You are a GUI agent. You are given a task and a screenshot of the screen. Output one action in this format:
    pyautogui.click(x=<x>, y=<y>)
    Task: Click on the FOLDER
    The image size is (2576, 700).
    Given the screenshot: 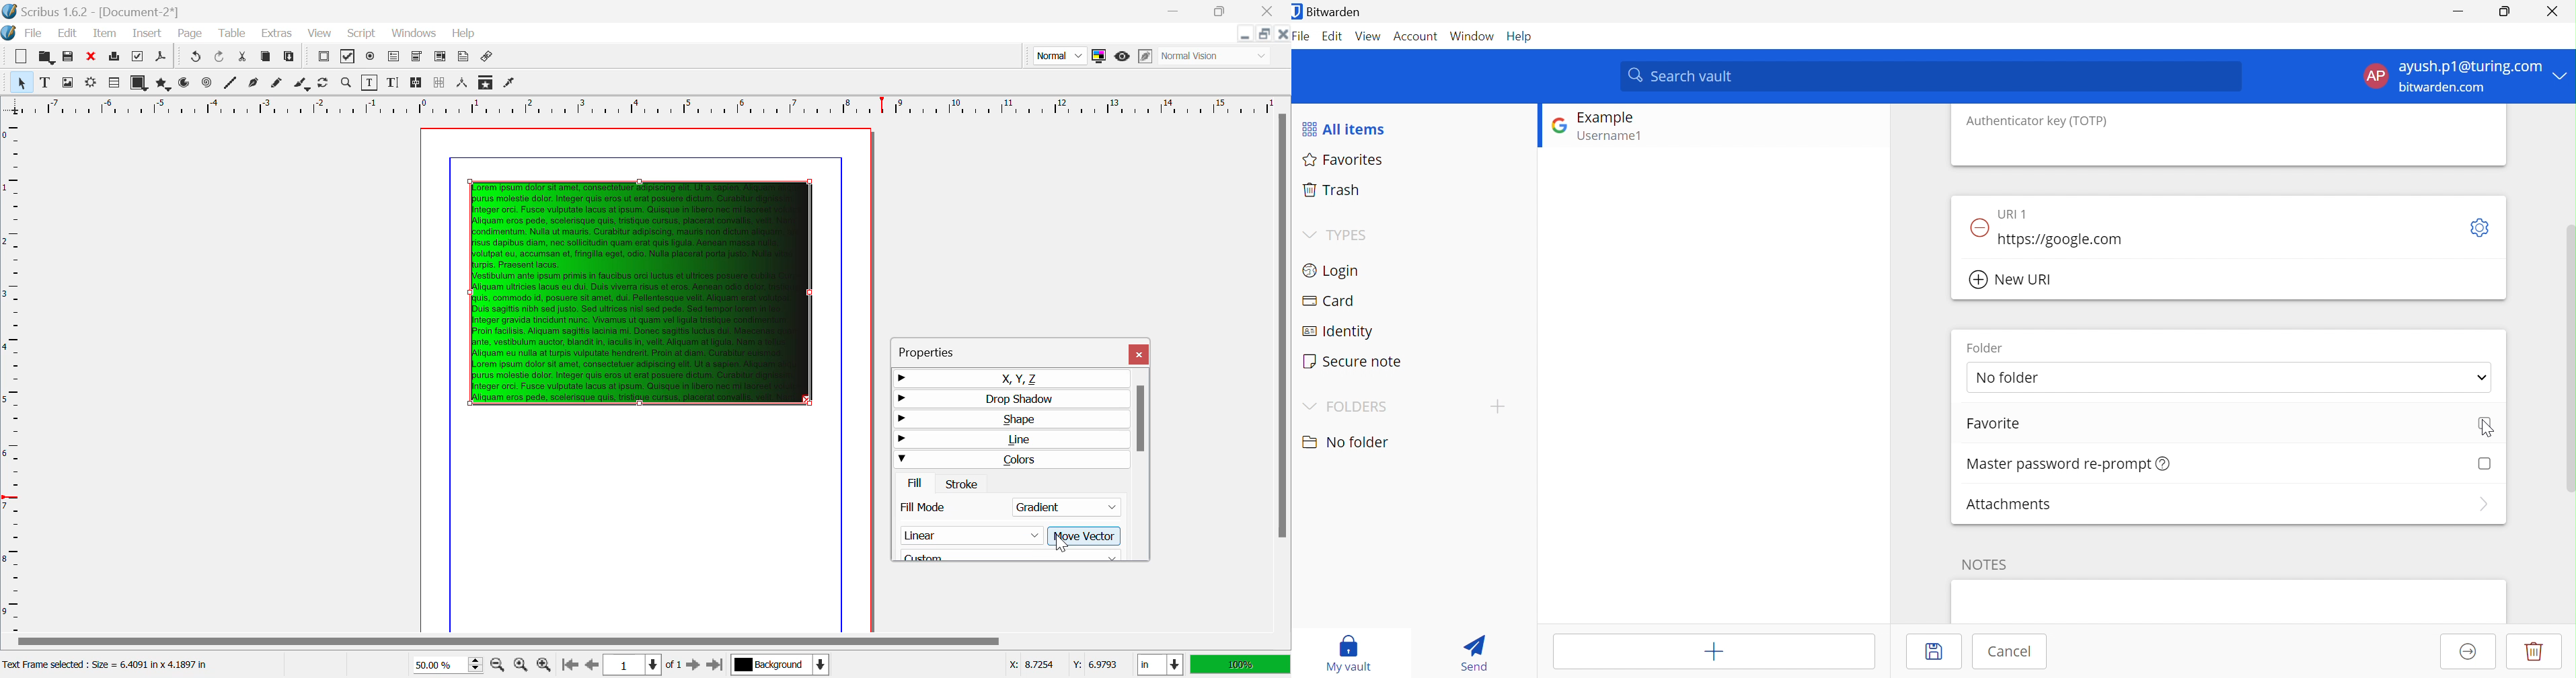 What is the action you would take?
    pyautogui.click(x=1358, y=406)
    